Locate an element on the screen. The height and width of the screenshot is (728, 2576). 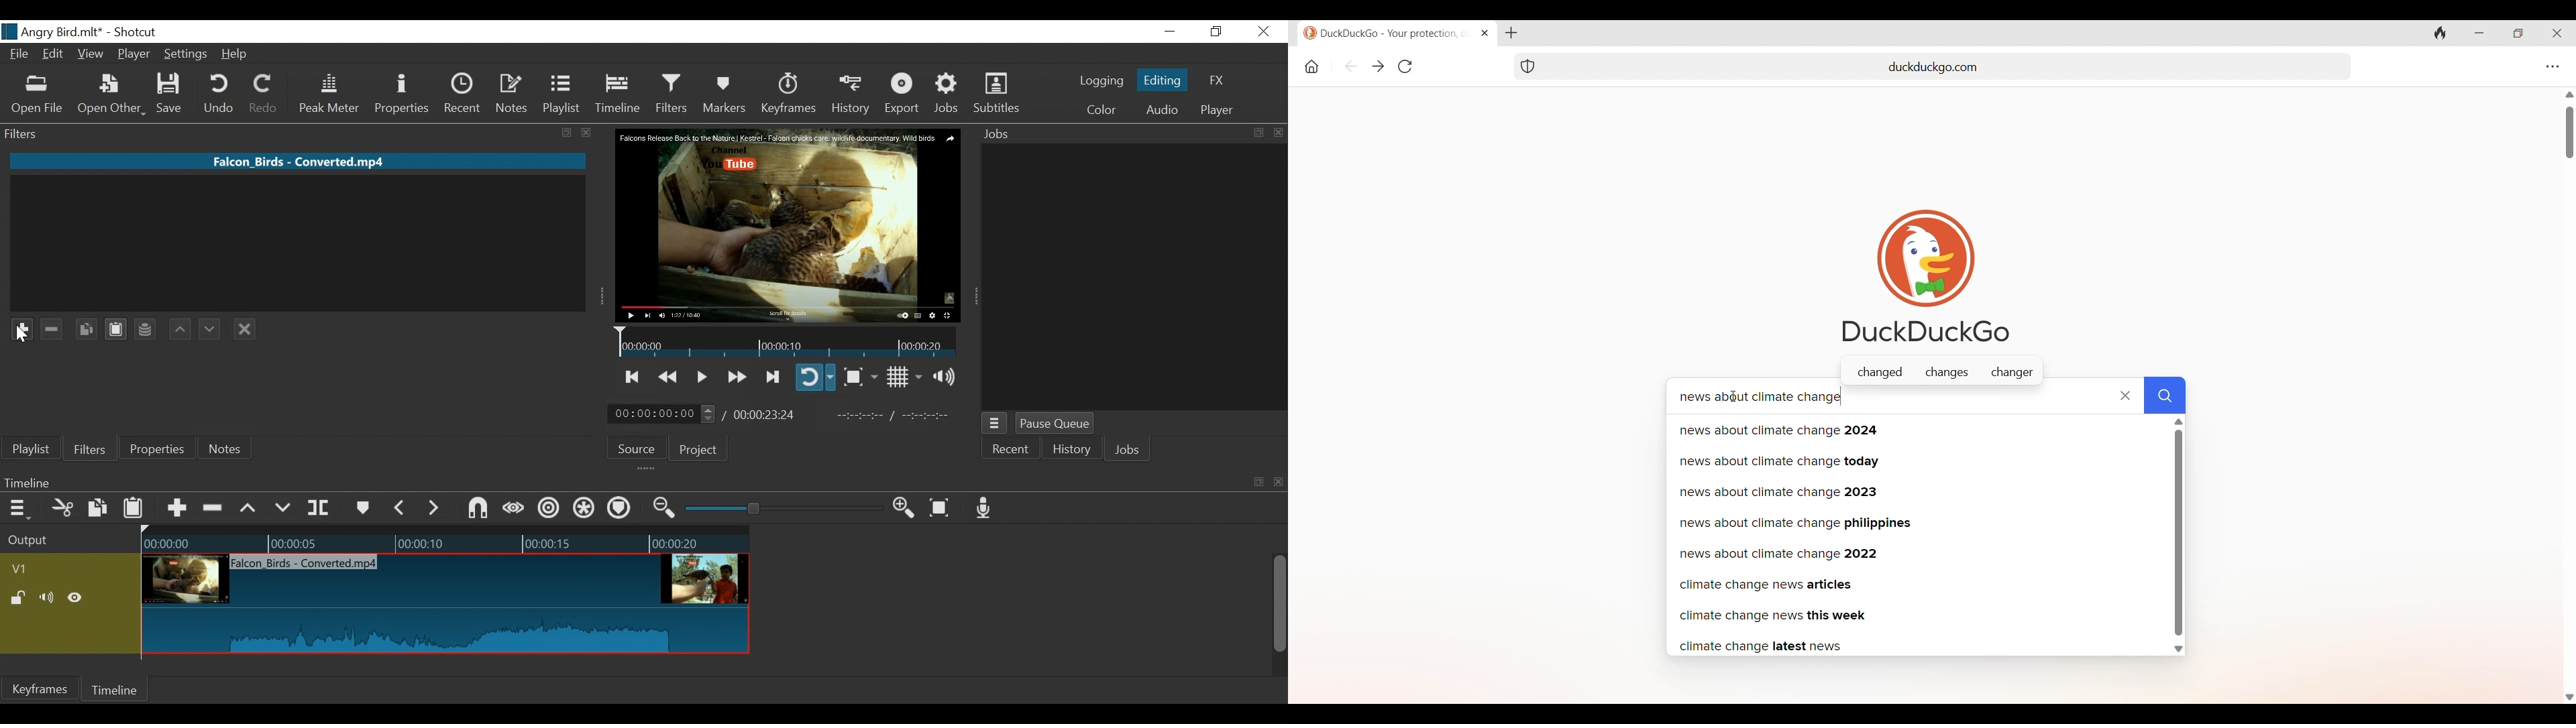
Overwrite is located at coordinates (283, 508).